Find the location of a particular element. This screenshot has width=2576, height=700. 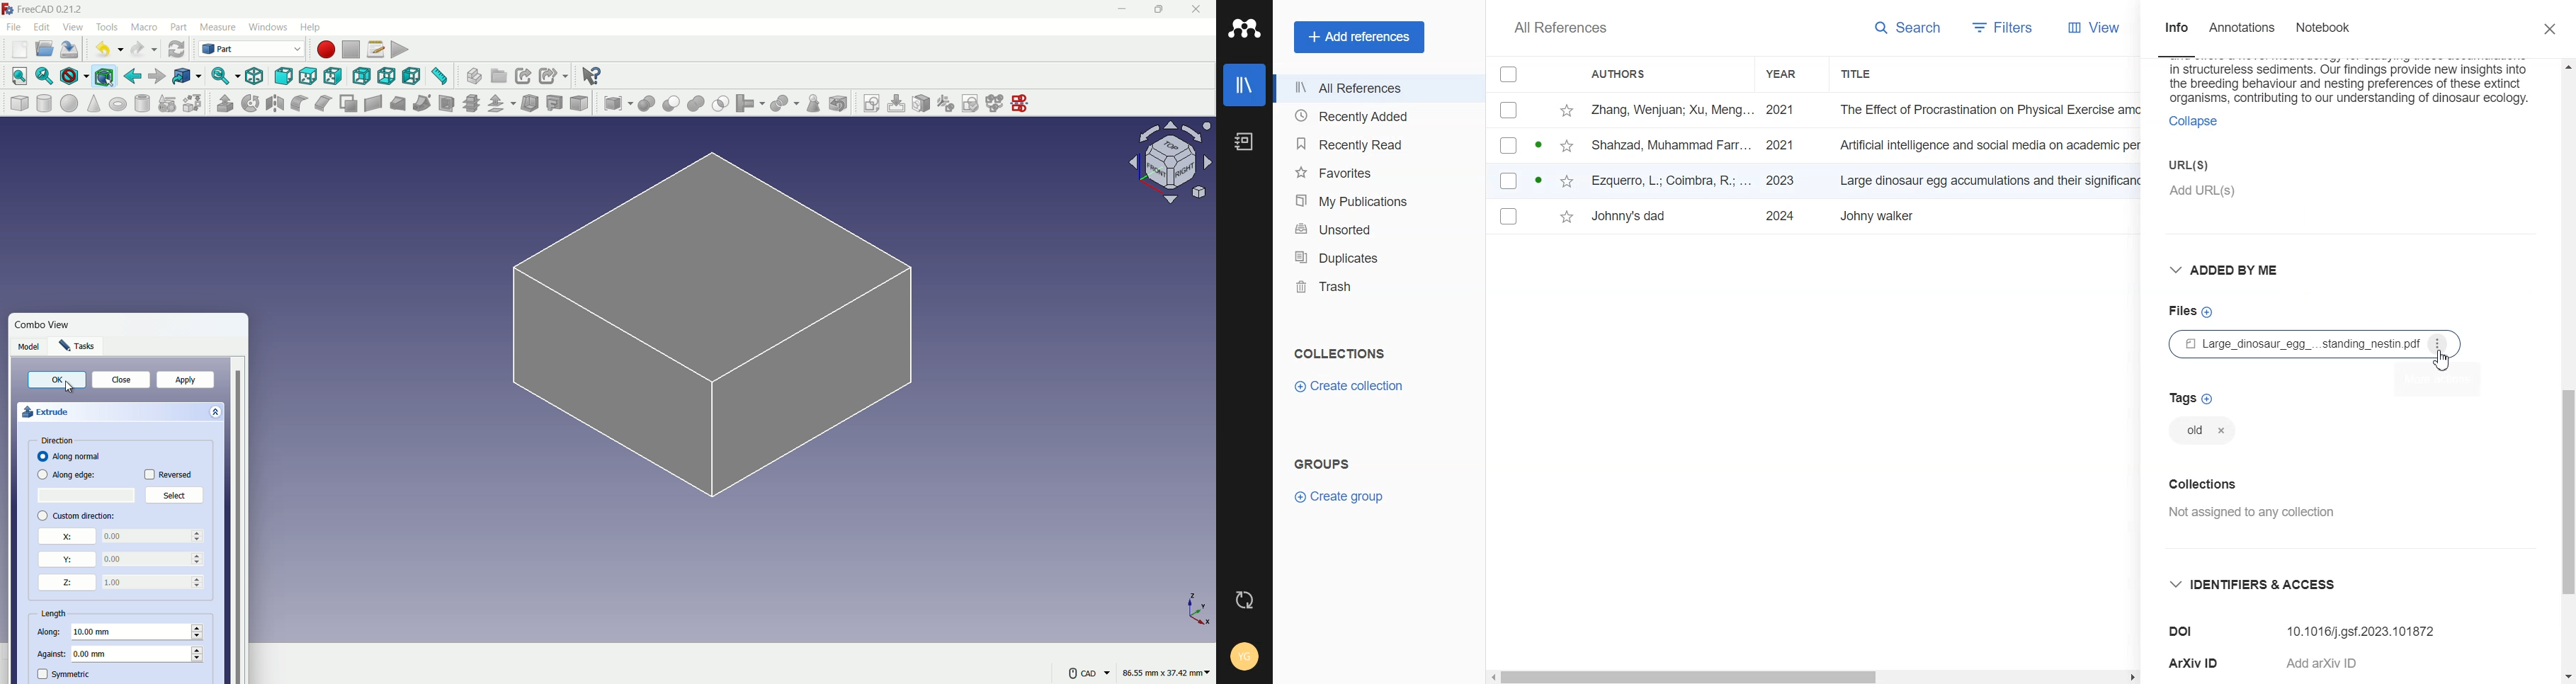

unread is located at coordinates (1537, 144).